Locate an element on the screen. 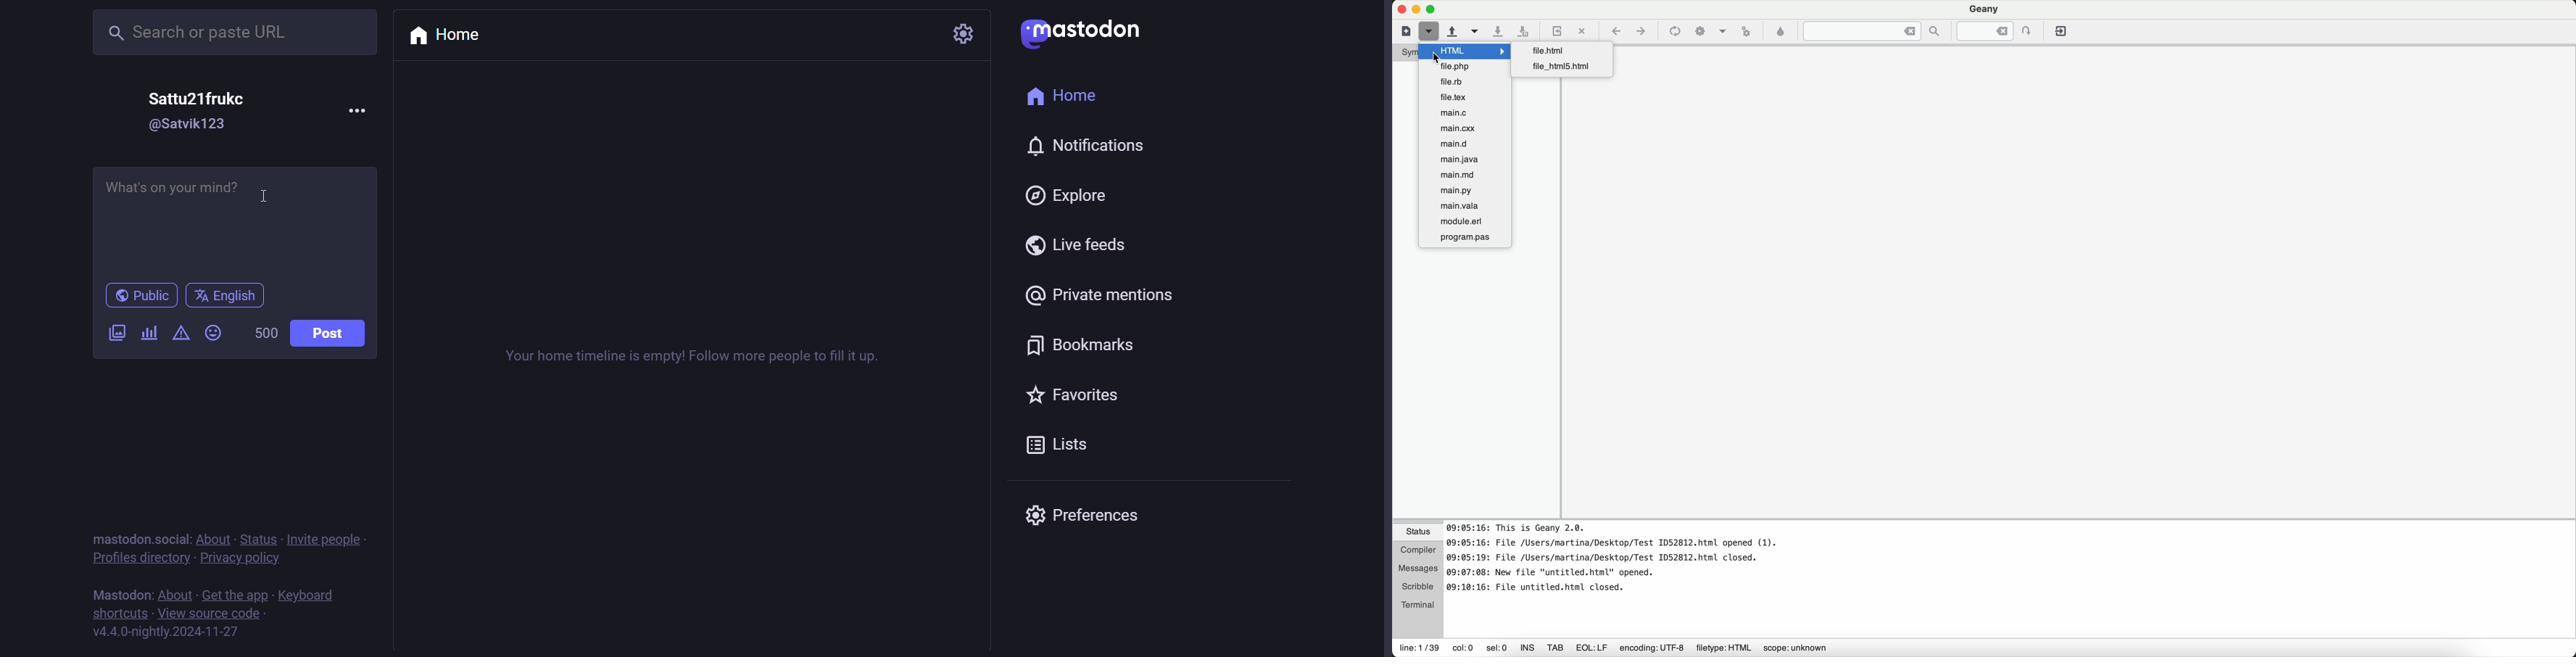 The image size is (2576, 672). privacy policy is located at coordinates (241, 558).